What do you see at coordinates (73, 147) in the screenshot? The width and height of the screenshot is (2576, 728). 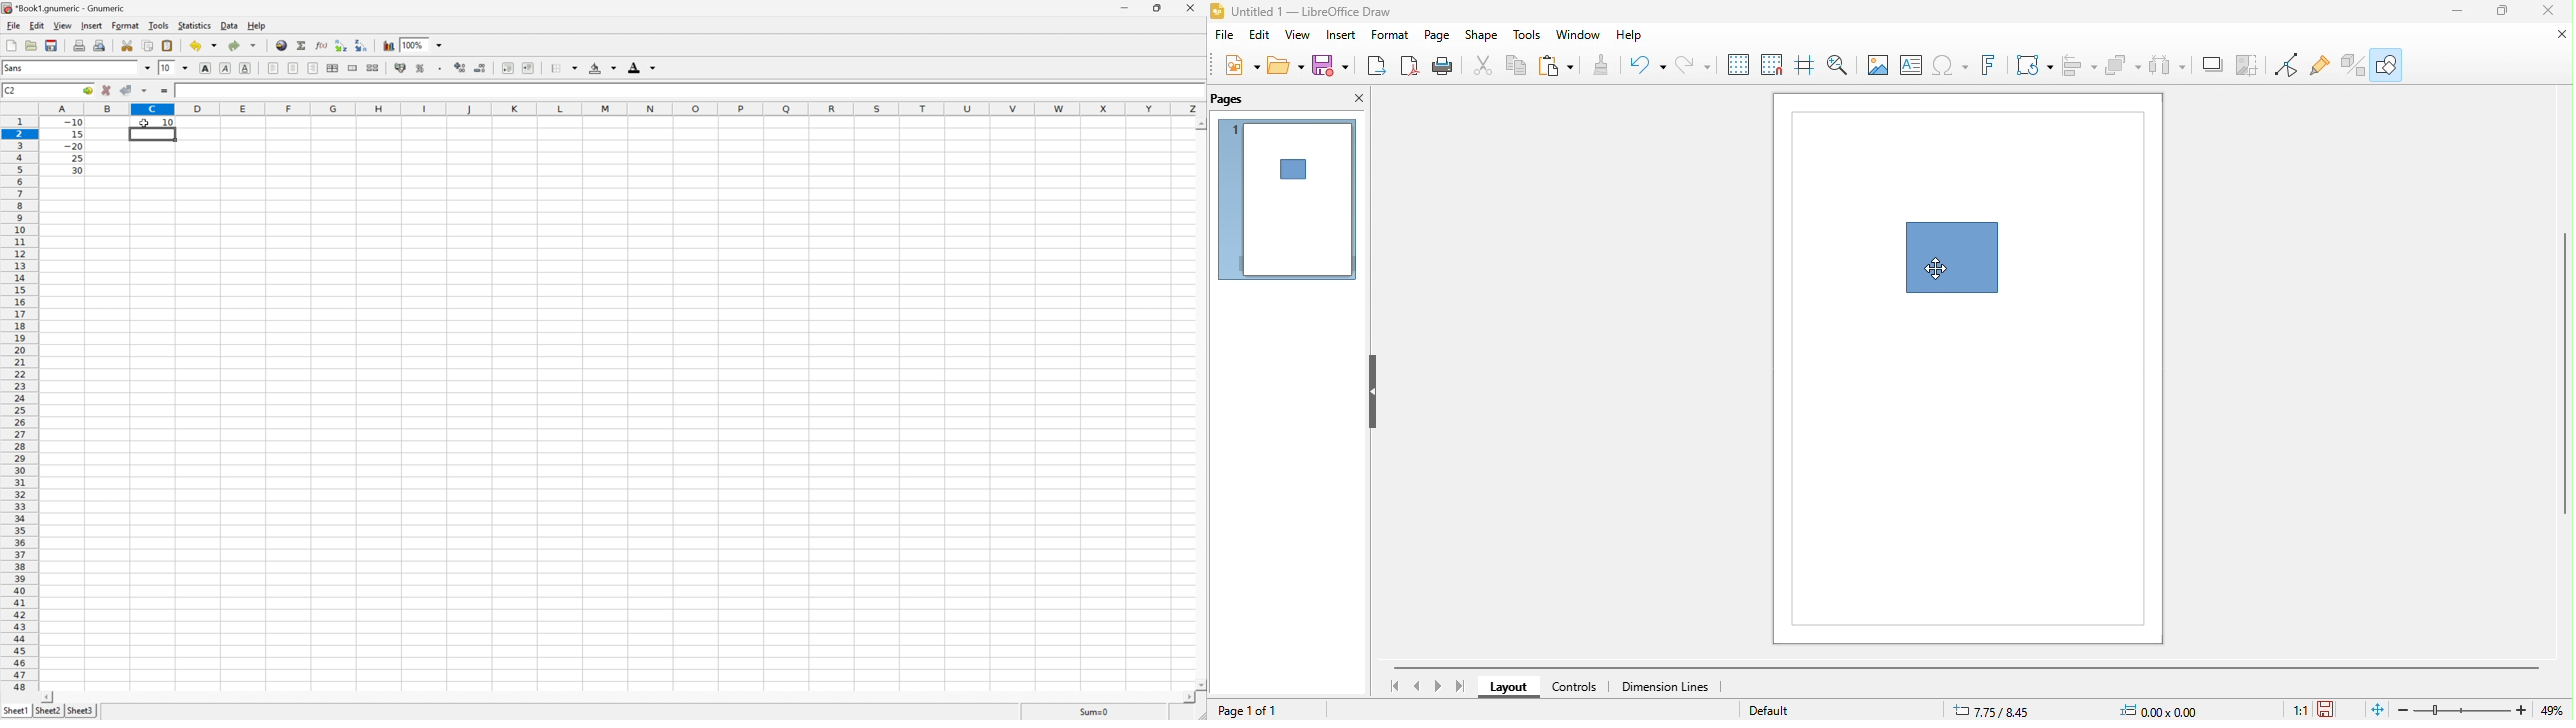 I see `-20` at bounding box center [73, 147].